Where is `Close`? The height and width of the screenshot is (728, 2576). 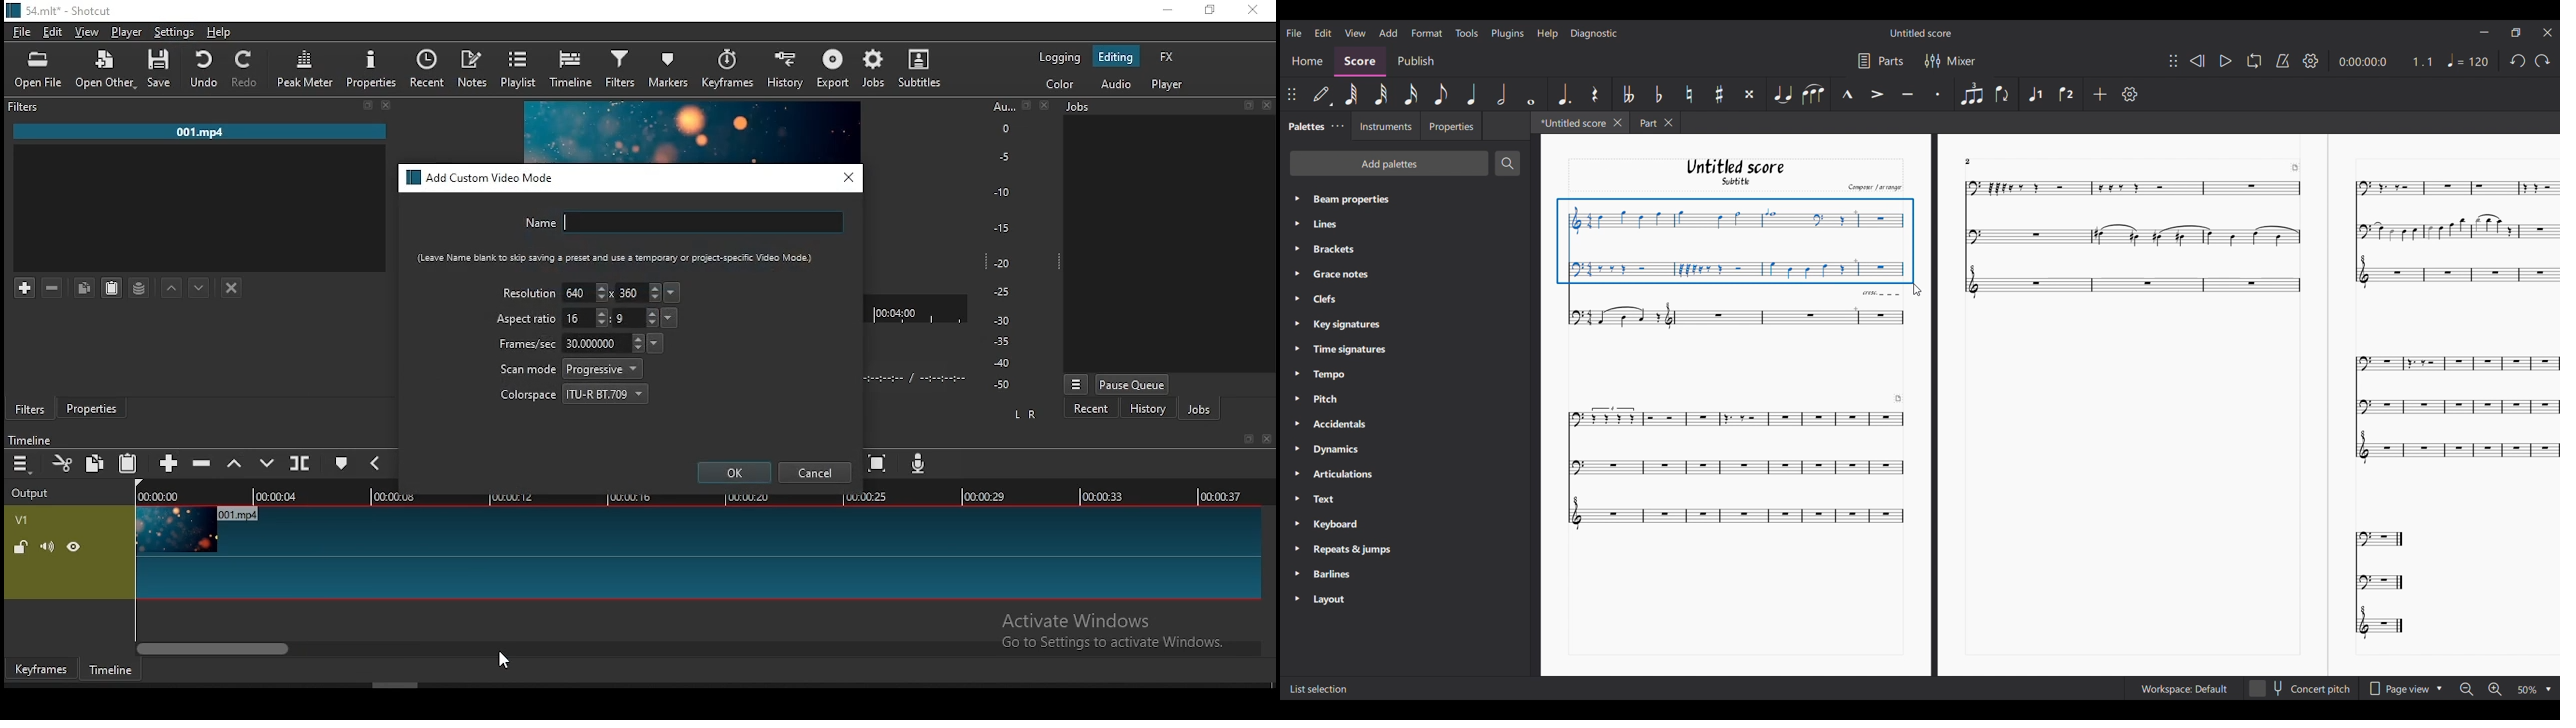
Close is located at coordinates (1618, 123).